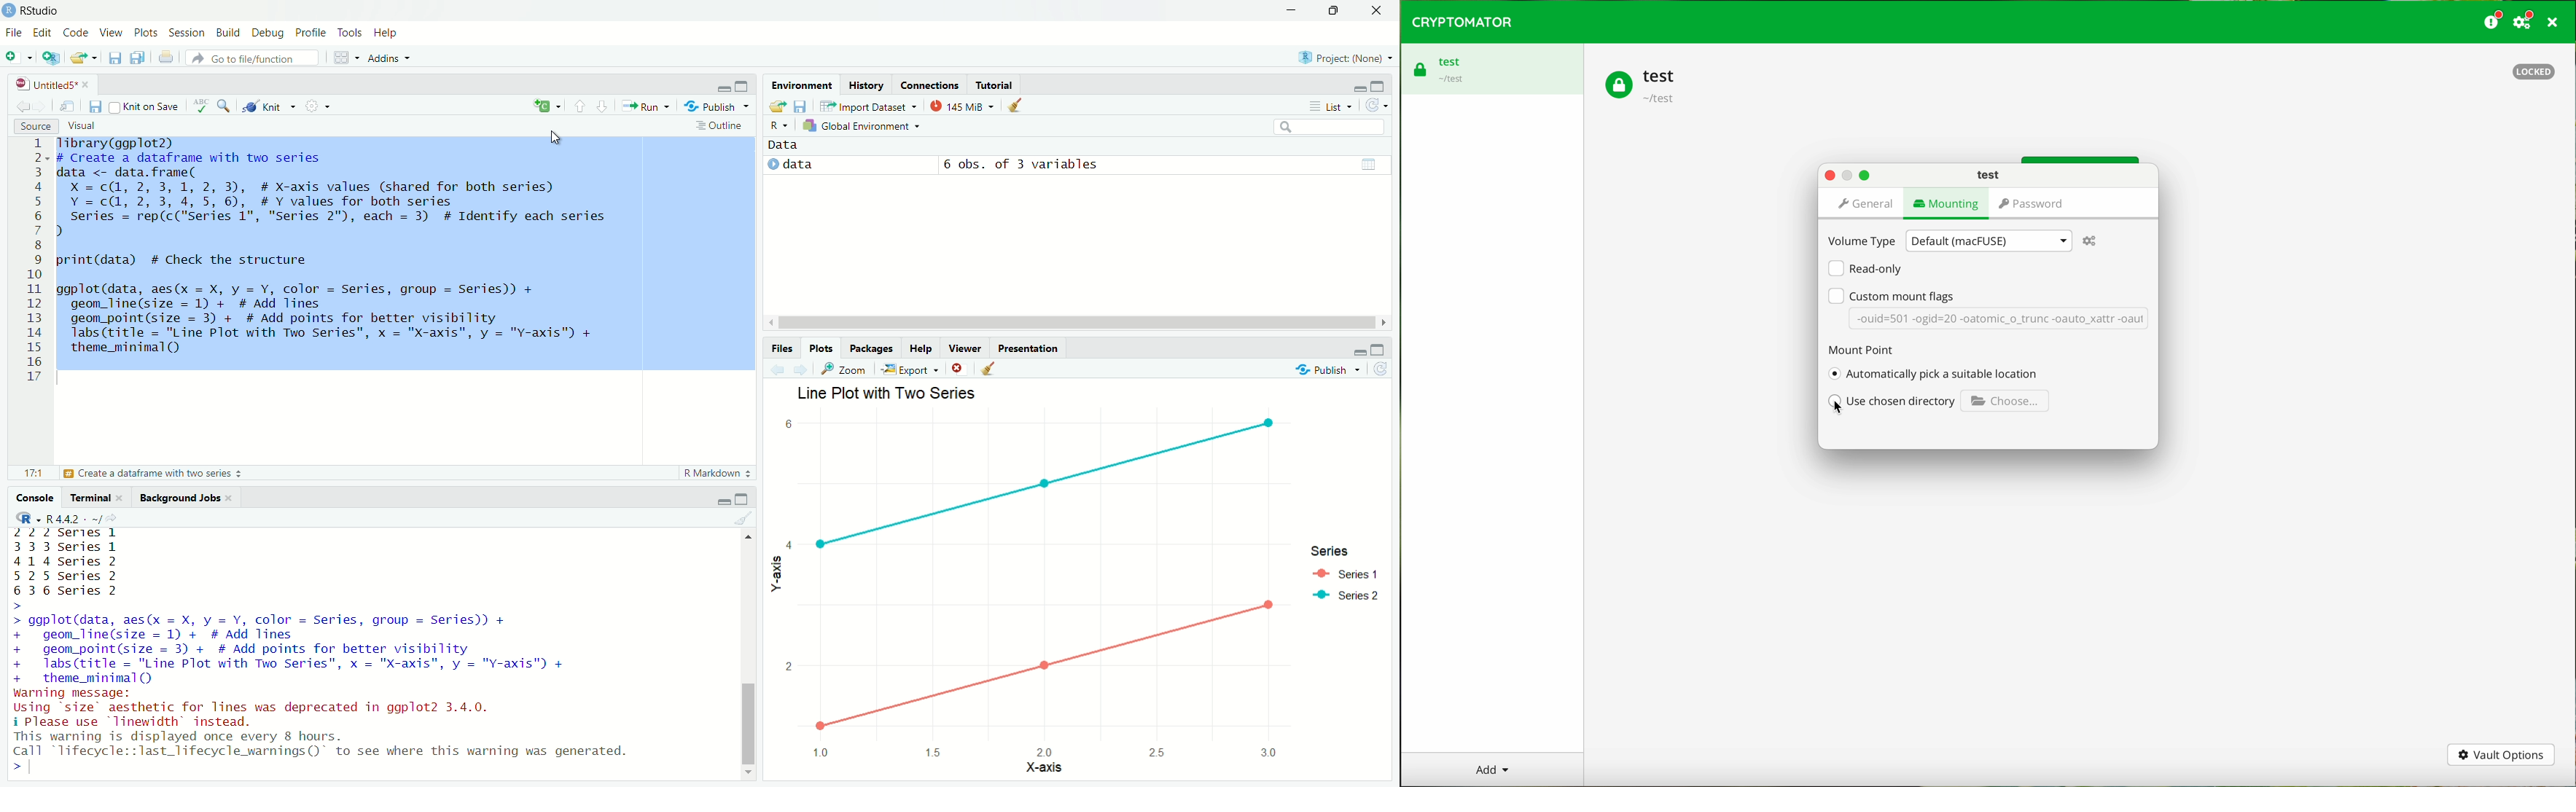  Describe the element at coordinates (870, 348) in the screenshot. I see `Pacakges` at that location.